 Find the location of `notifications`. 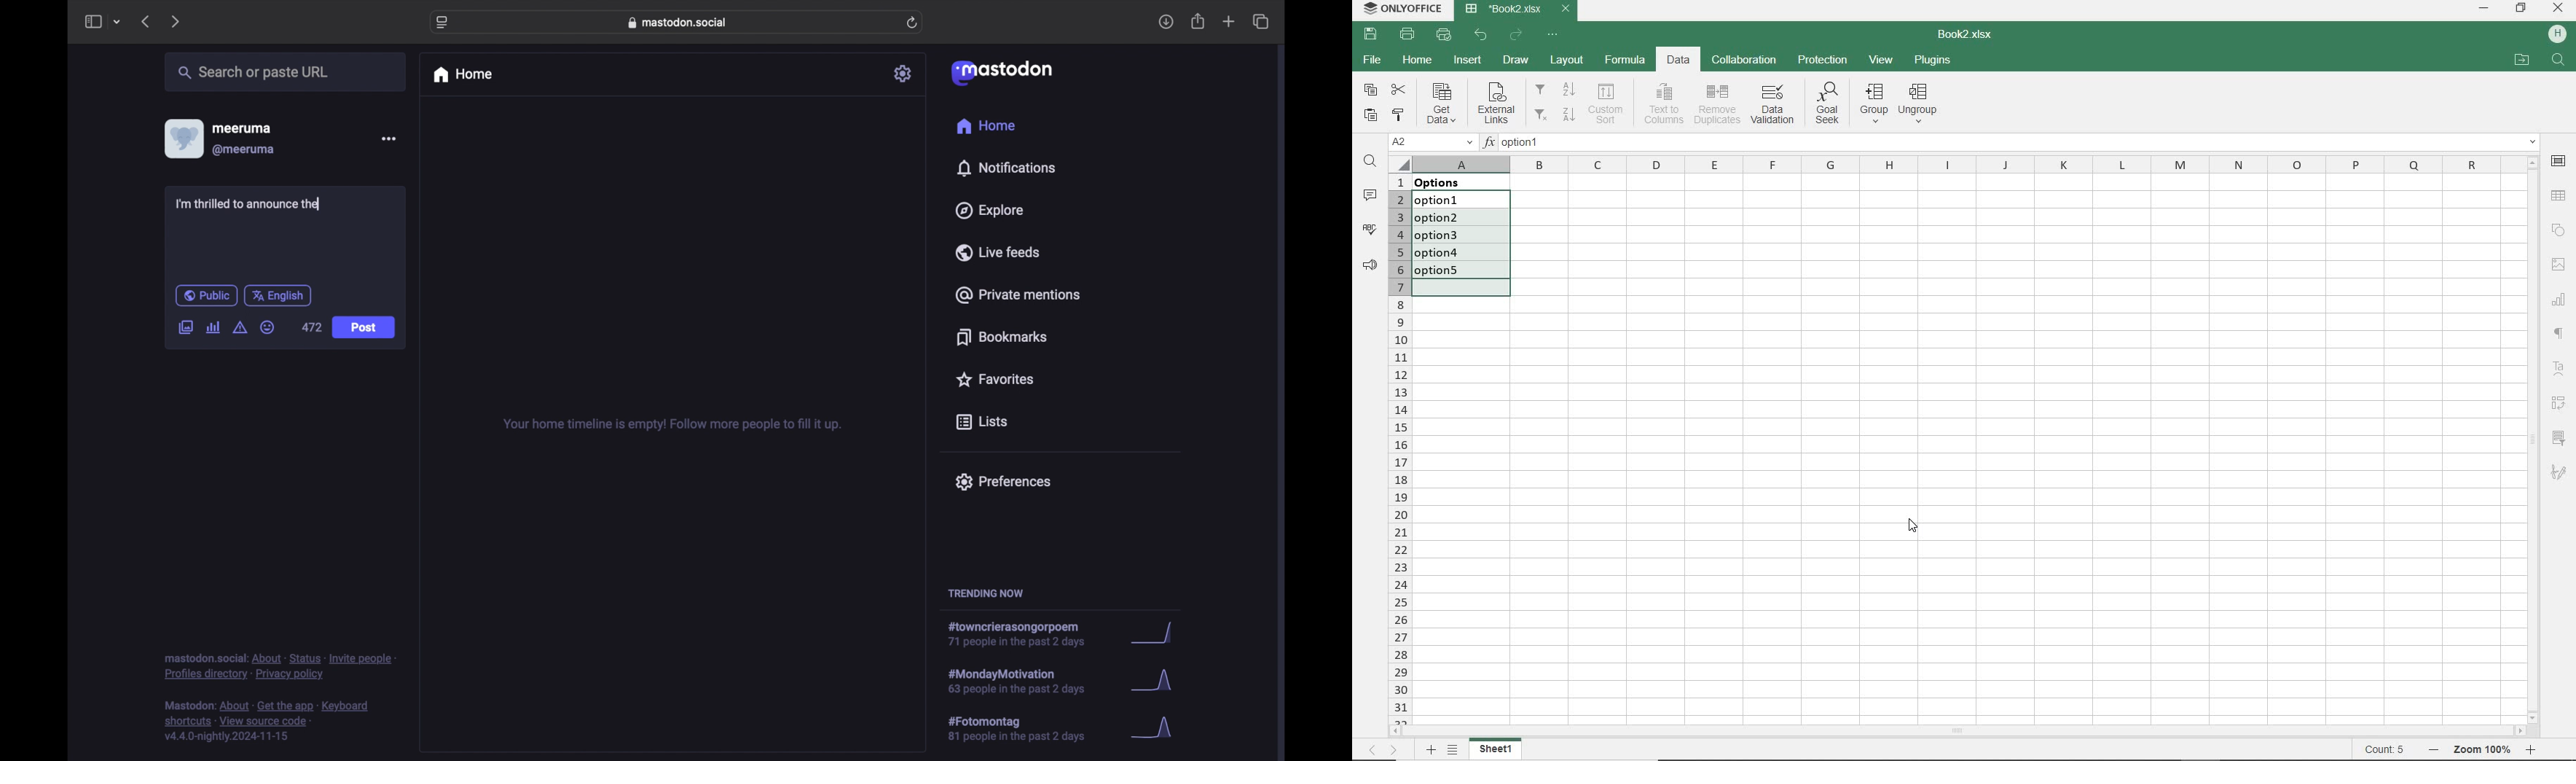

notifications is located at coordinates (1006, 168).